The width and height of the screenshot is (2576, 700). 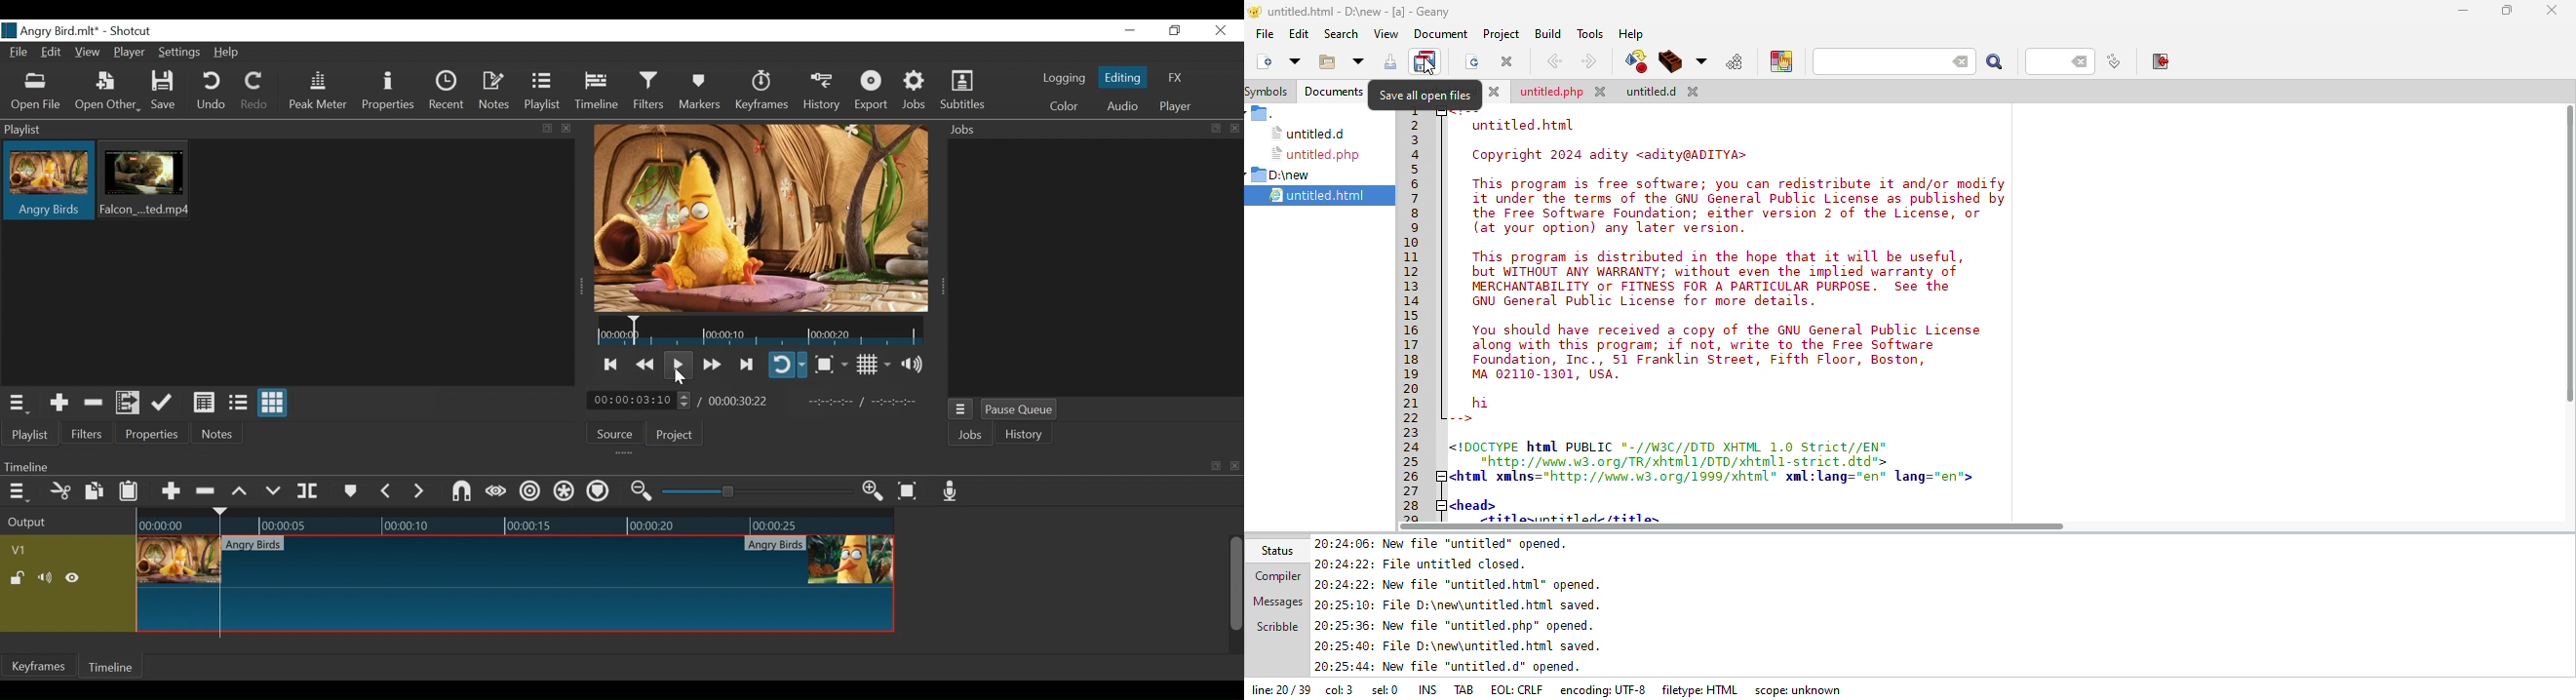 I want to click on new file, so click(x=1260, y=61).